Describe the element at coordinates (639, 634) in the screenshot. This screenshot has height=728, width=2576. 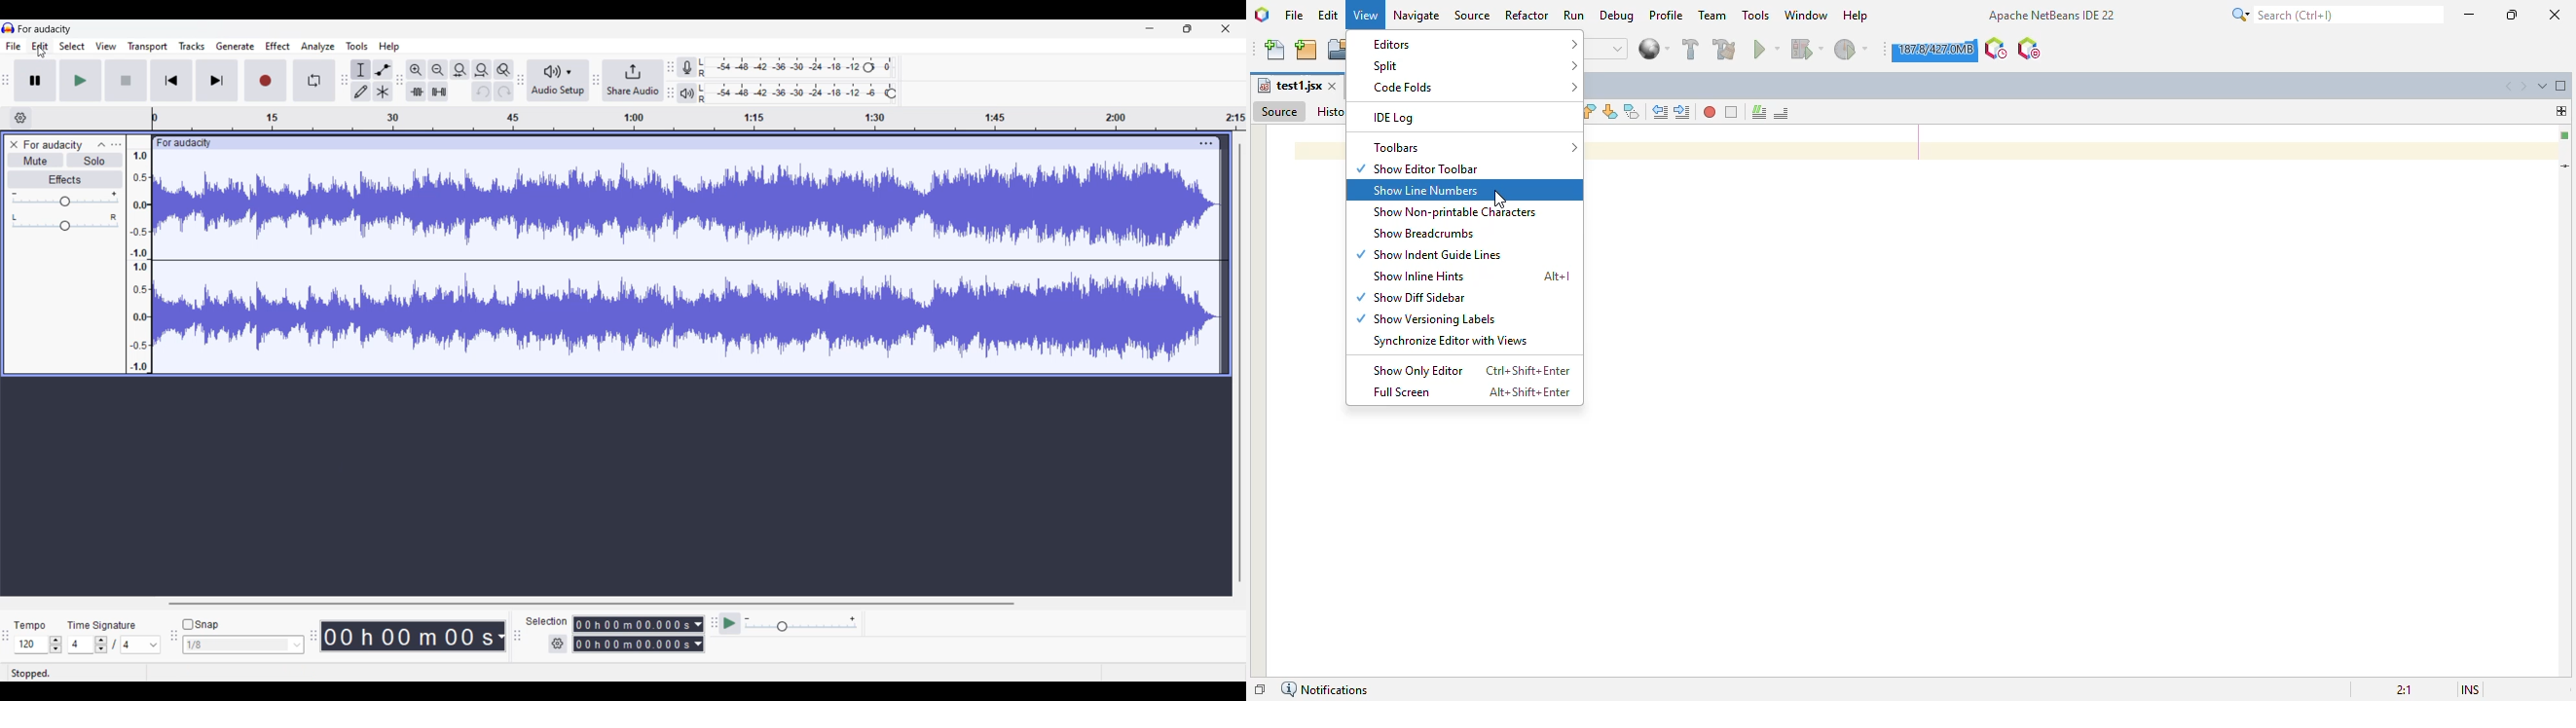
I see `Measurment options` at that location.